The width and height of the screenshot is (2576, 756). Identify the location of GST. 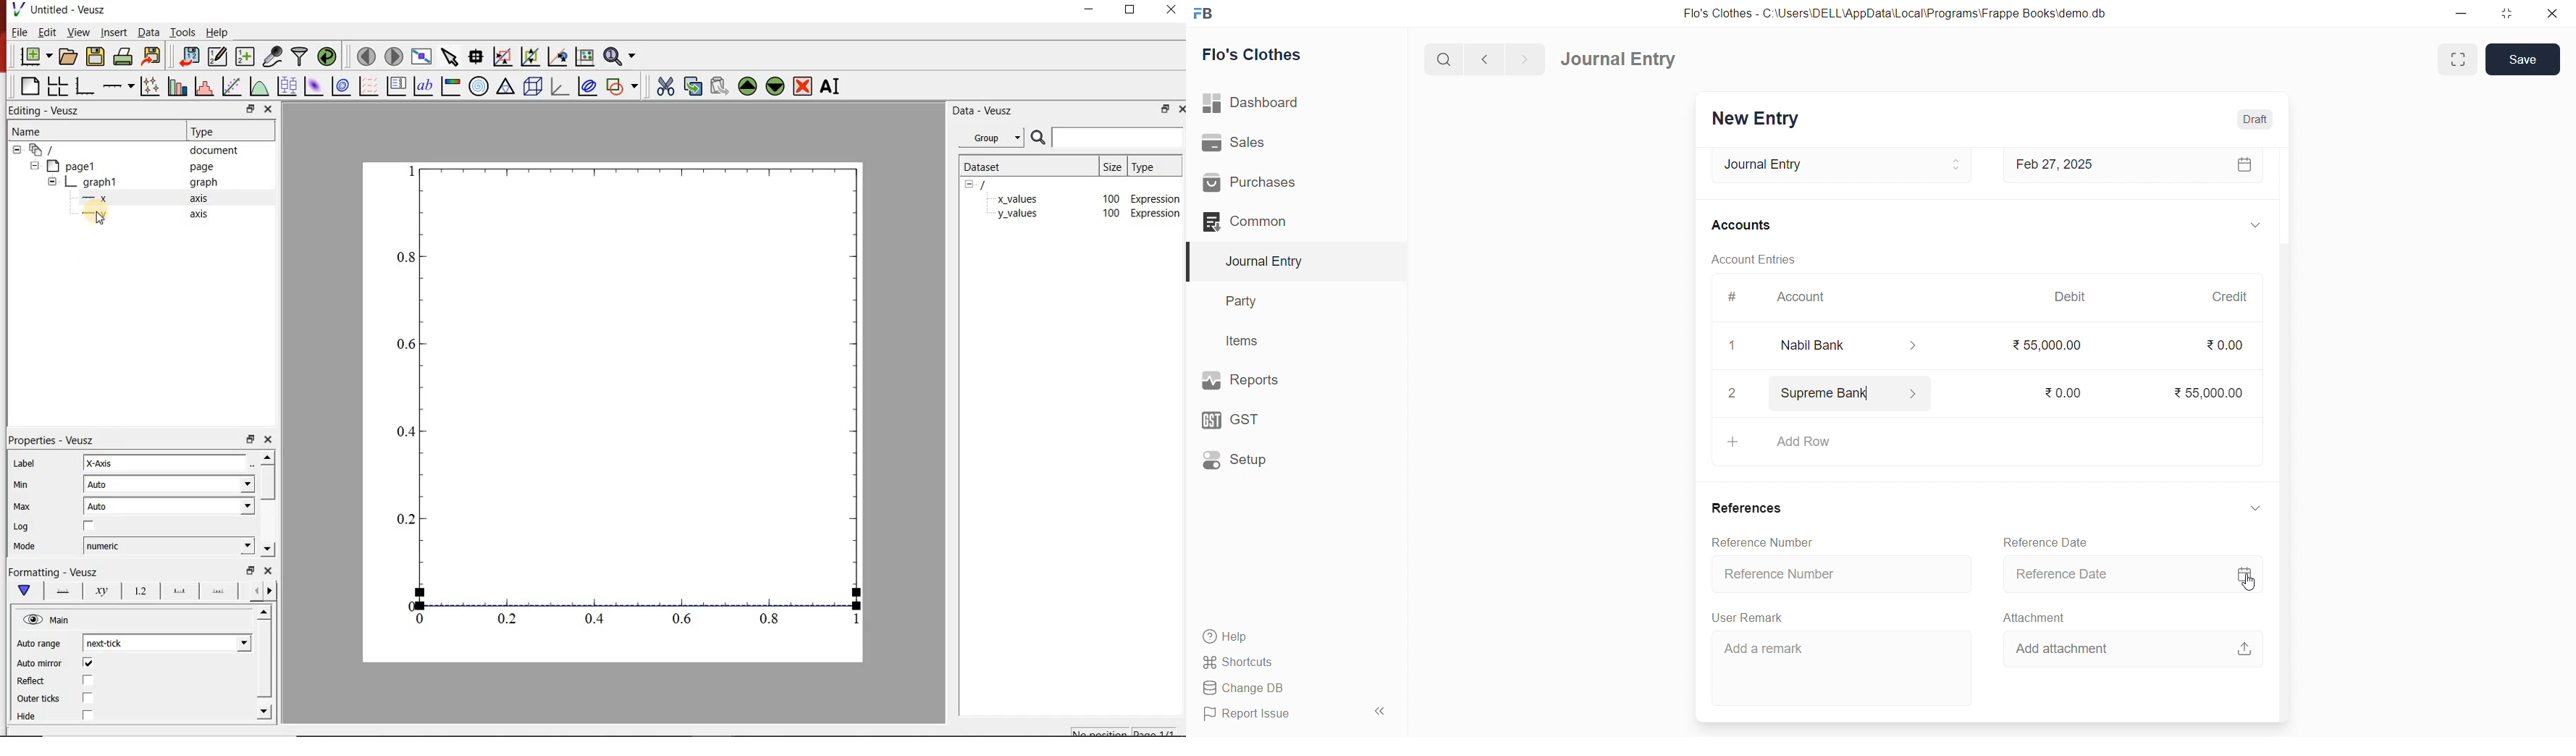
(1265, 420).